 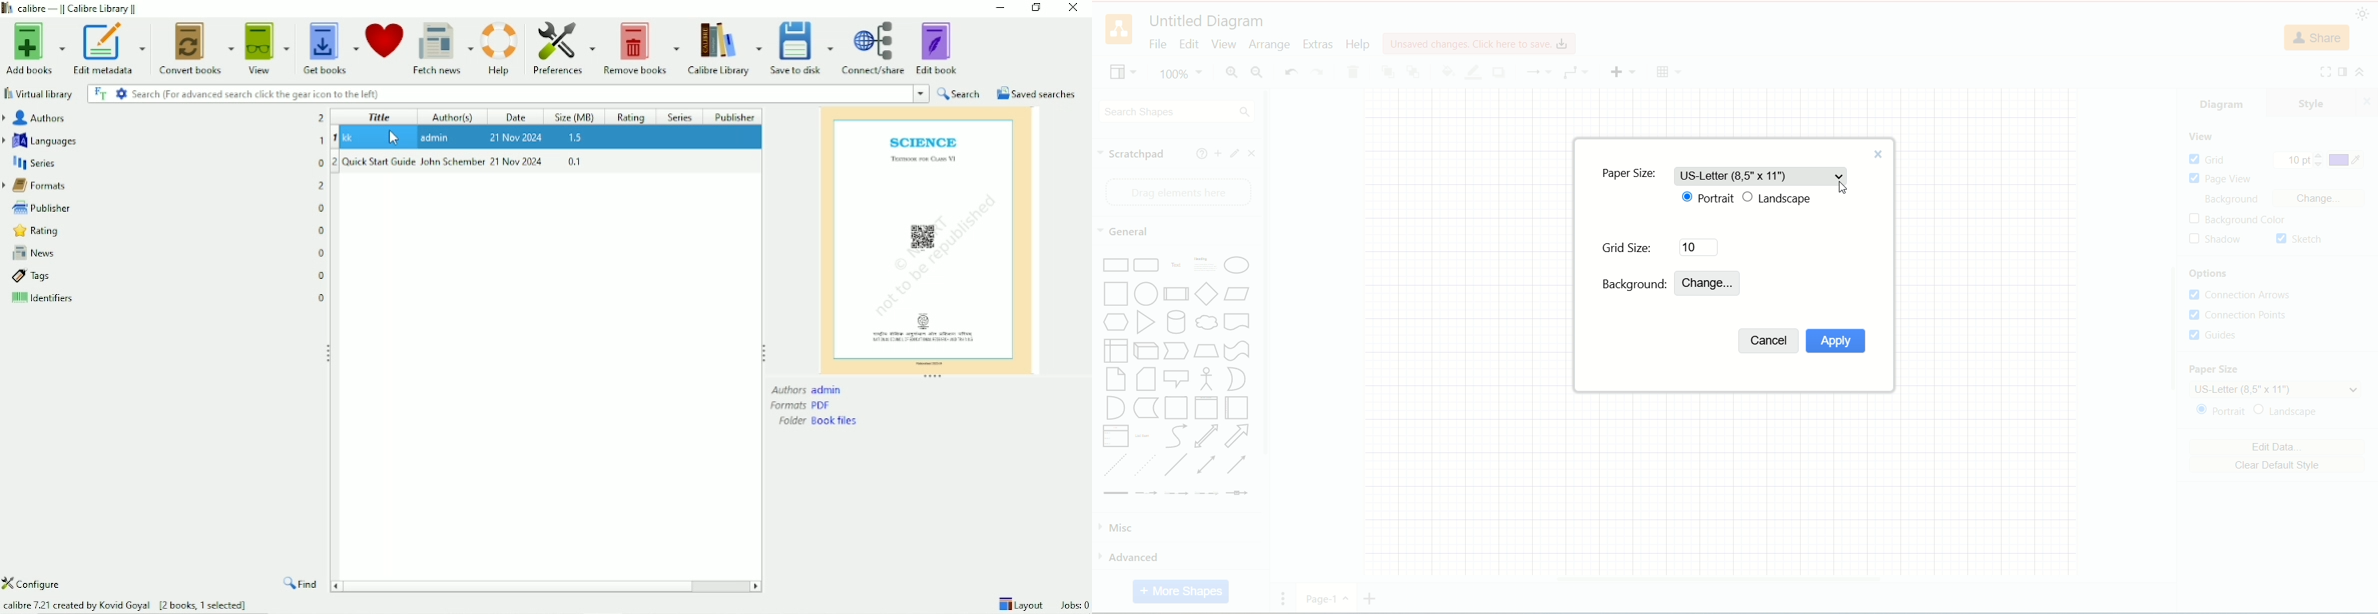 What do you see at coordinates (500, 48) in the screenshot?
I see `Help` at bounding box center [500, 48].